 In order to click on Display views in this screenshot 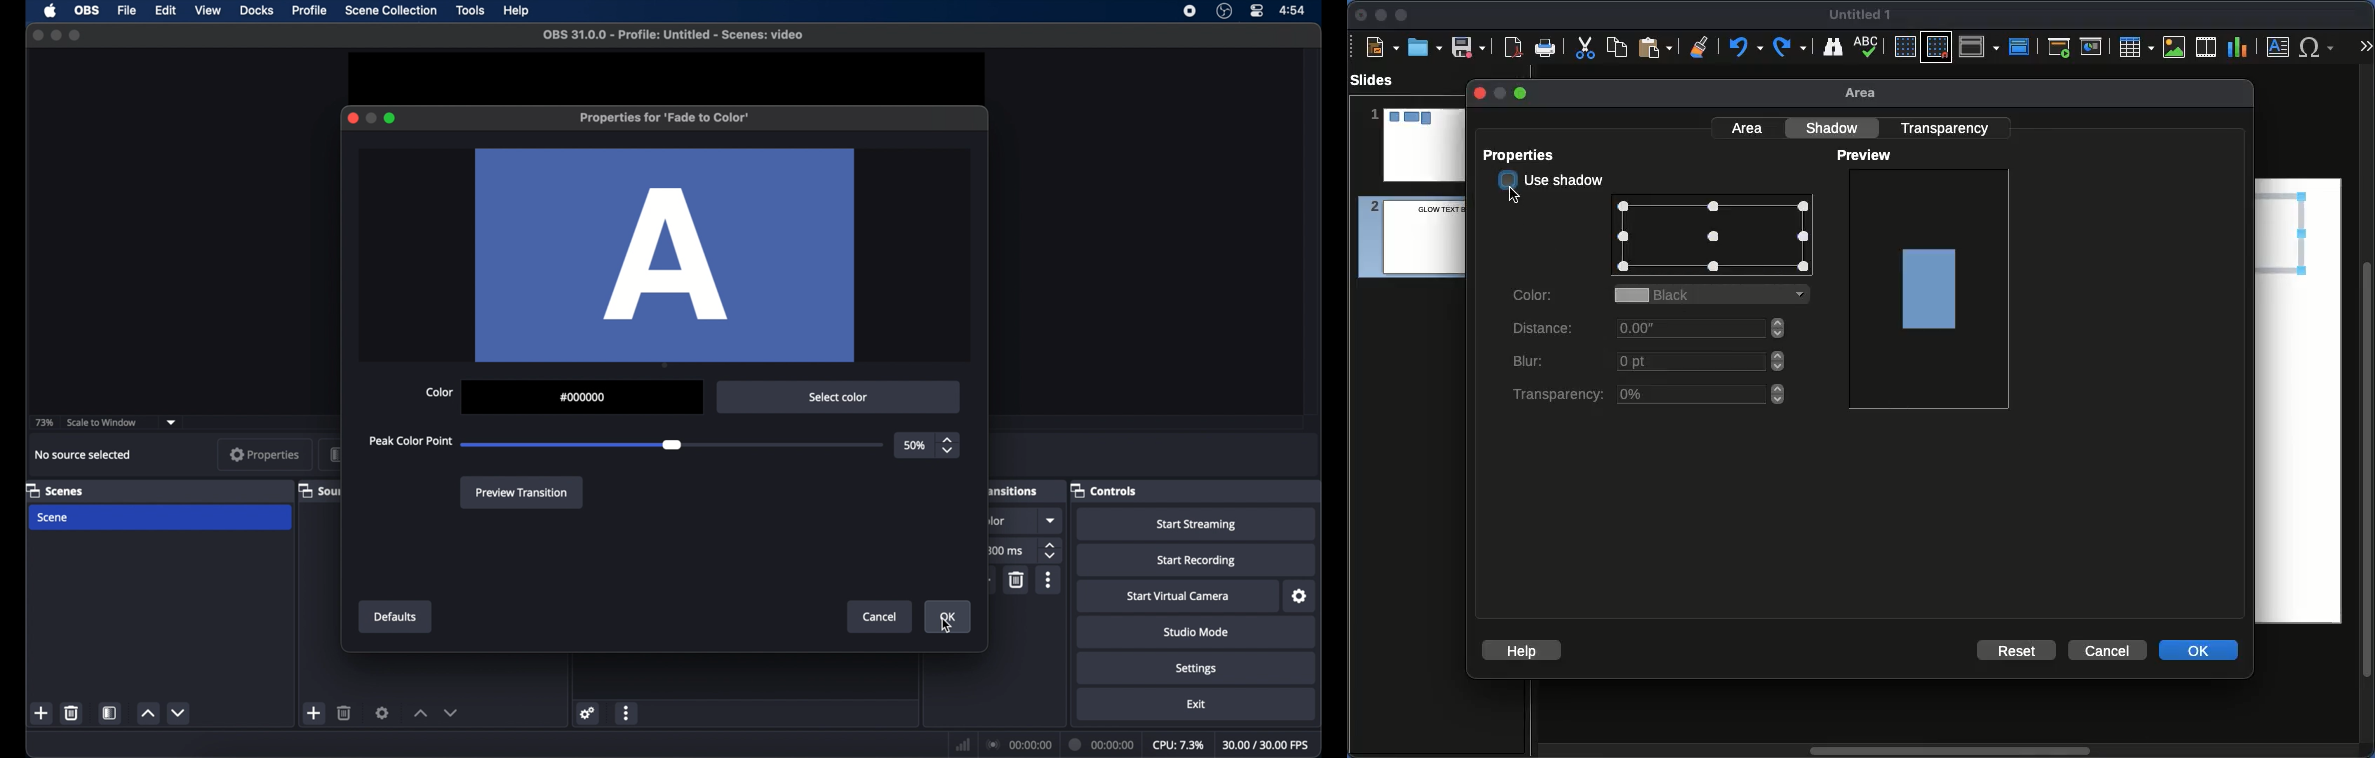, I will do `click(1982, 45)`.